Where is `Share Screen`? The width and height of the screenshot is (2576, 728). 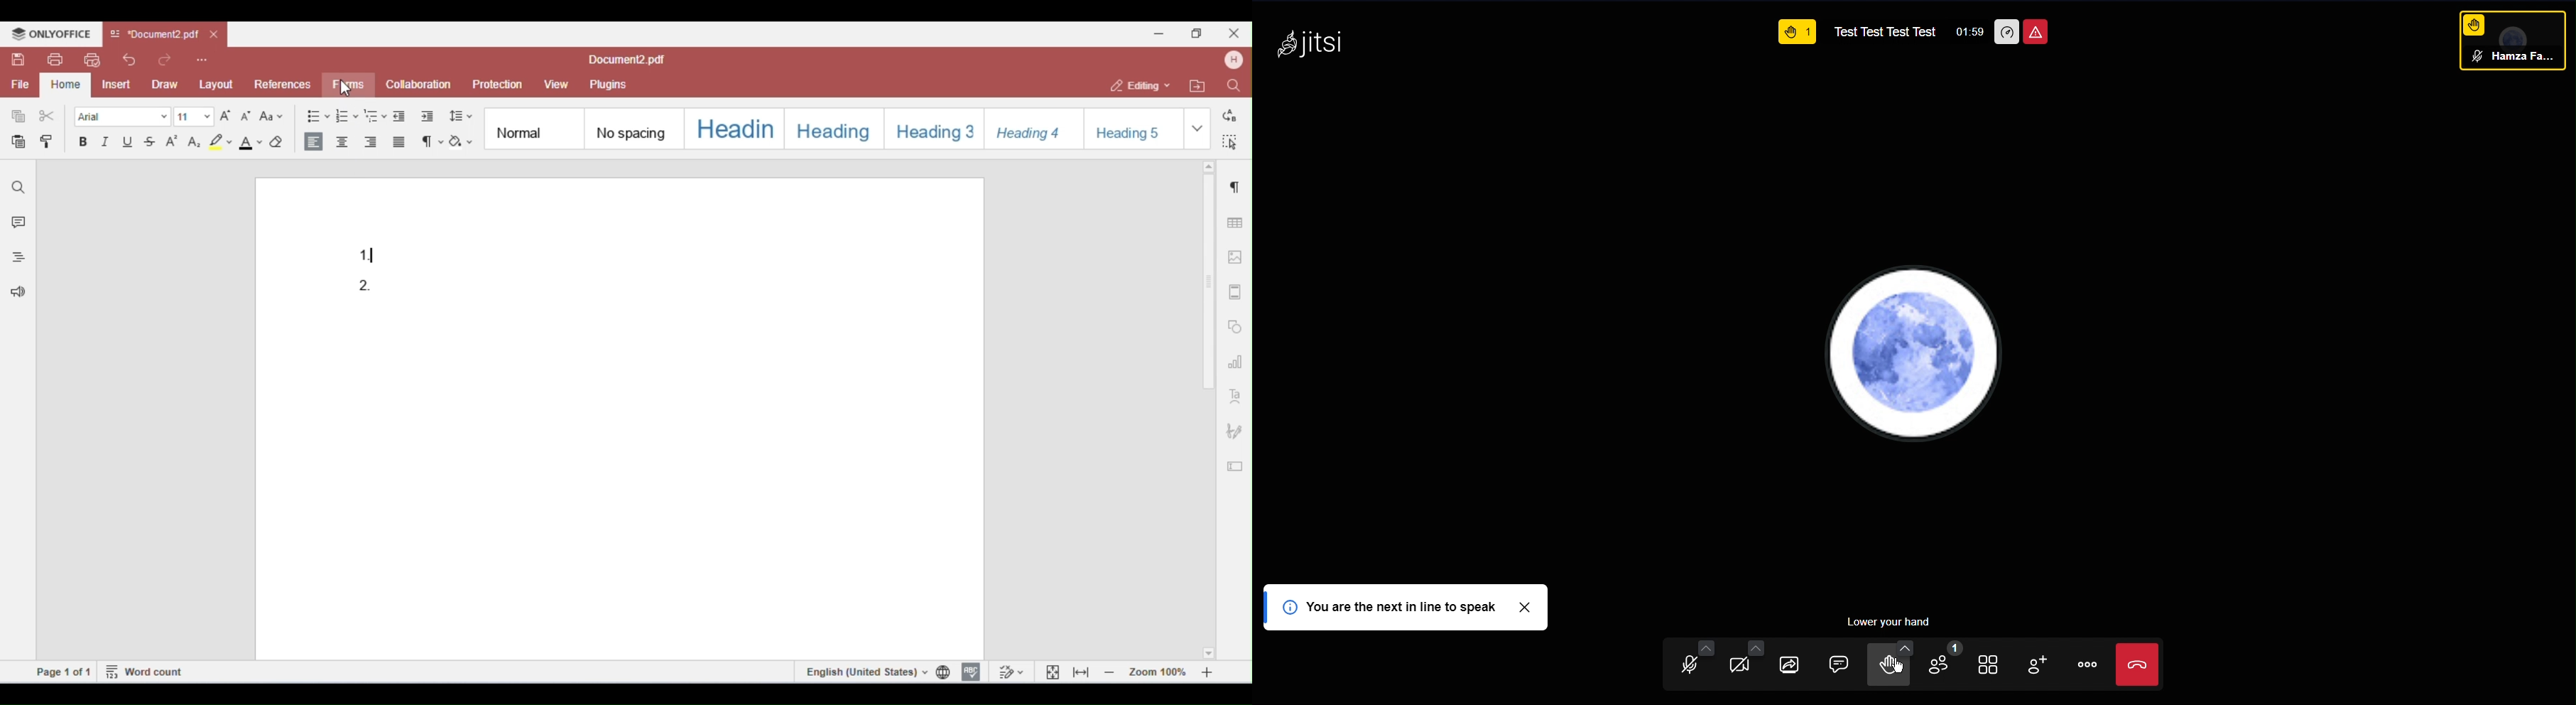 Share Screen is located at coordinates (1796, 663).